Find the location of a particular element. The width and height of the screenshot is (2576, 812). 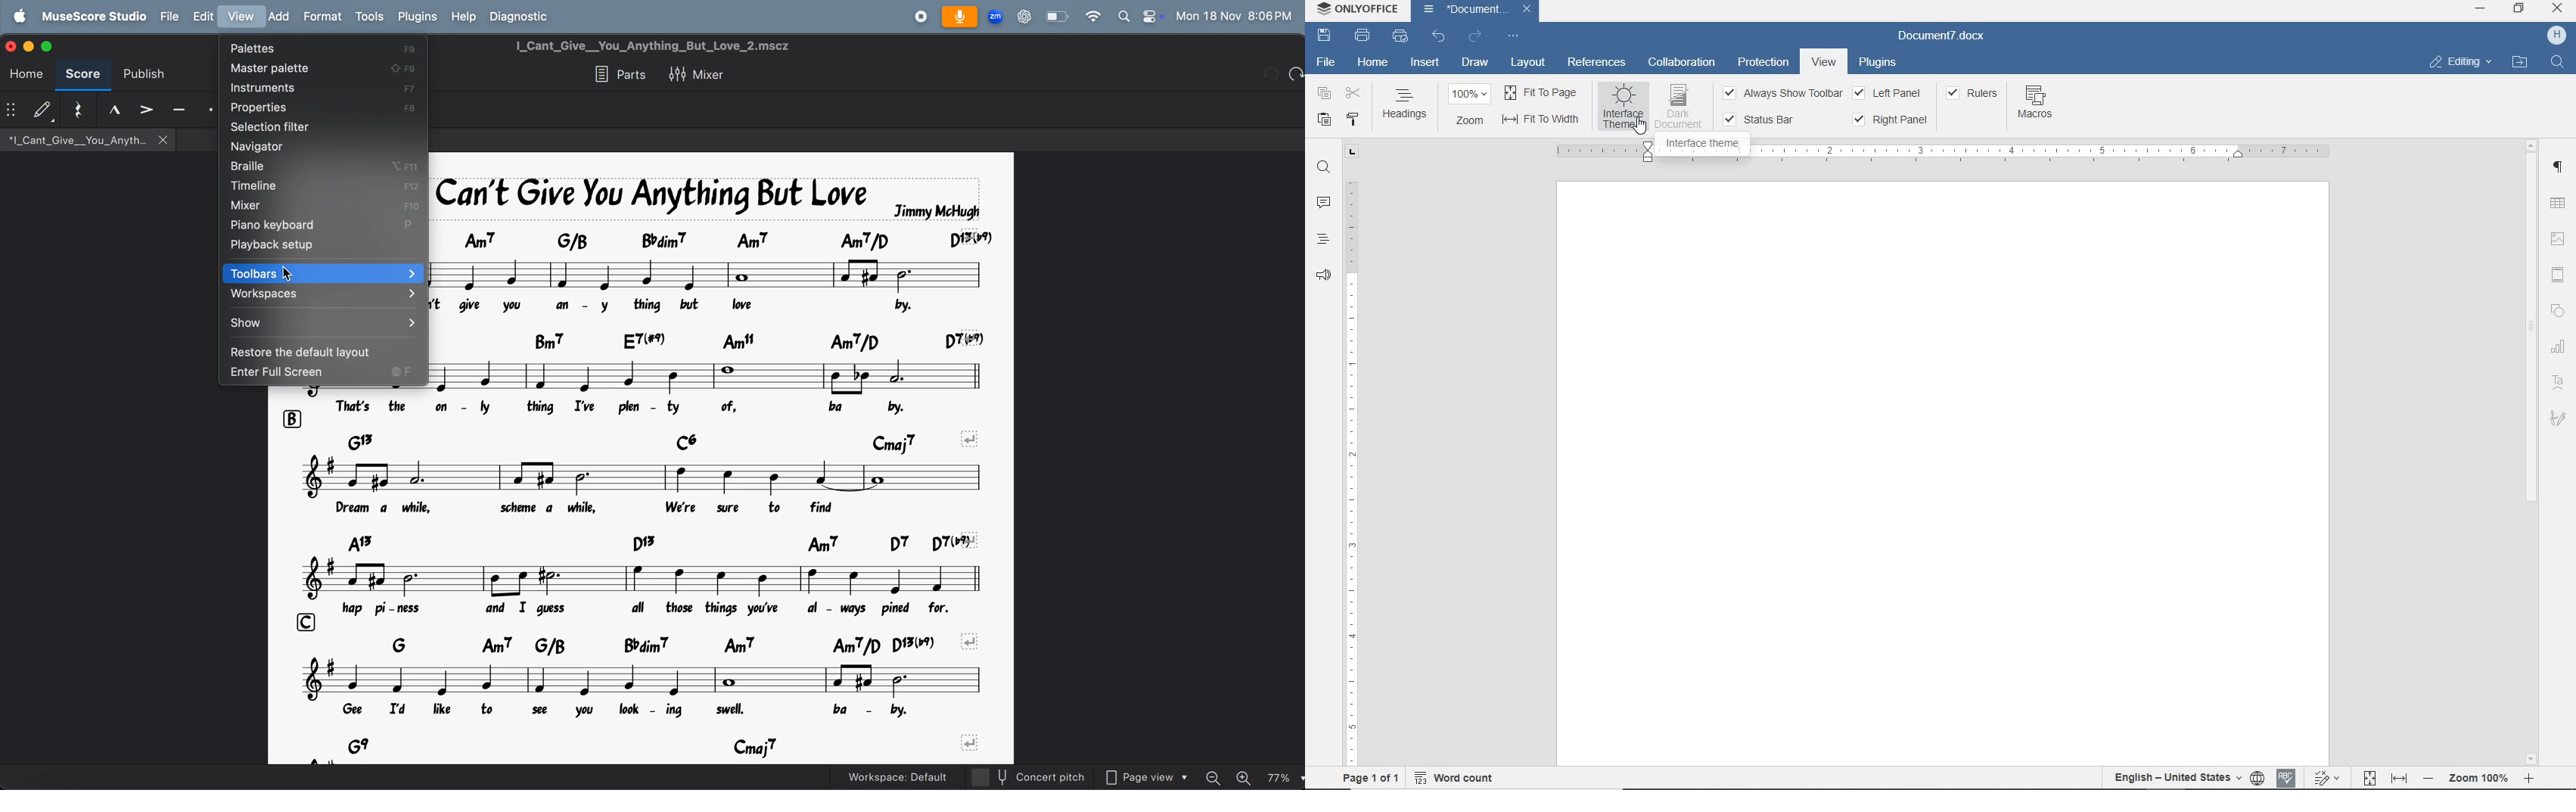

COMMENTS is located at coordinates (1322, 201).